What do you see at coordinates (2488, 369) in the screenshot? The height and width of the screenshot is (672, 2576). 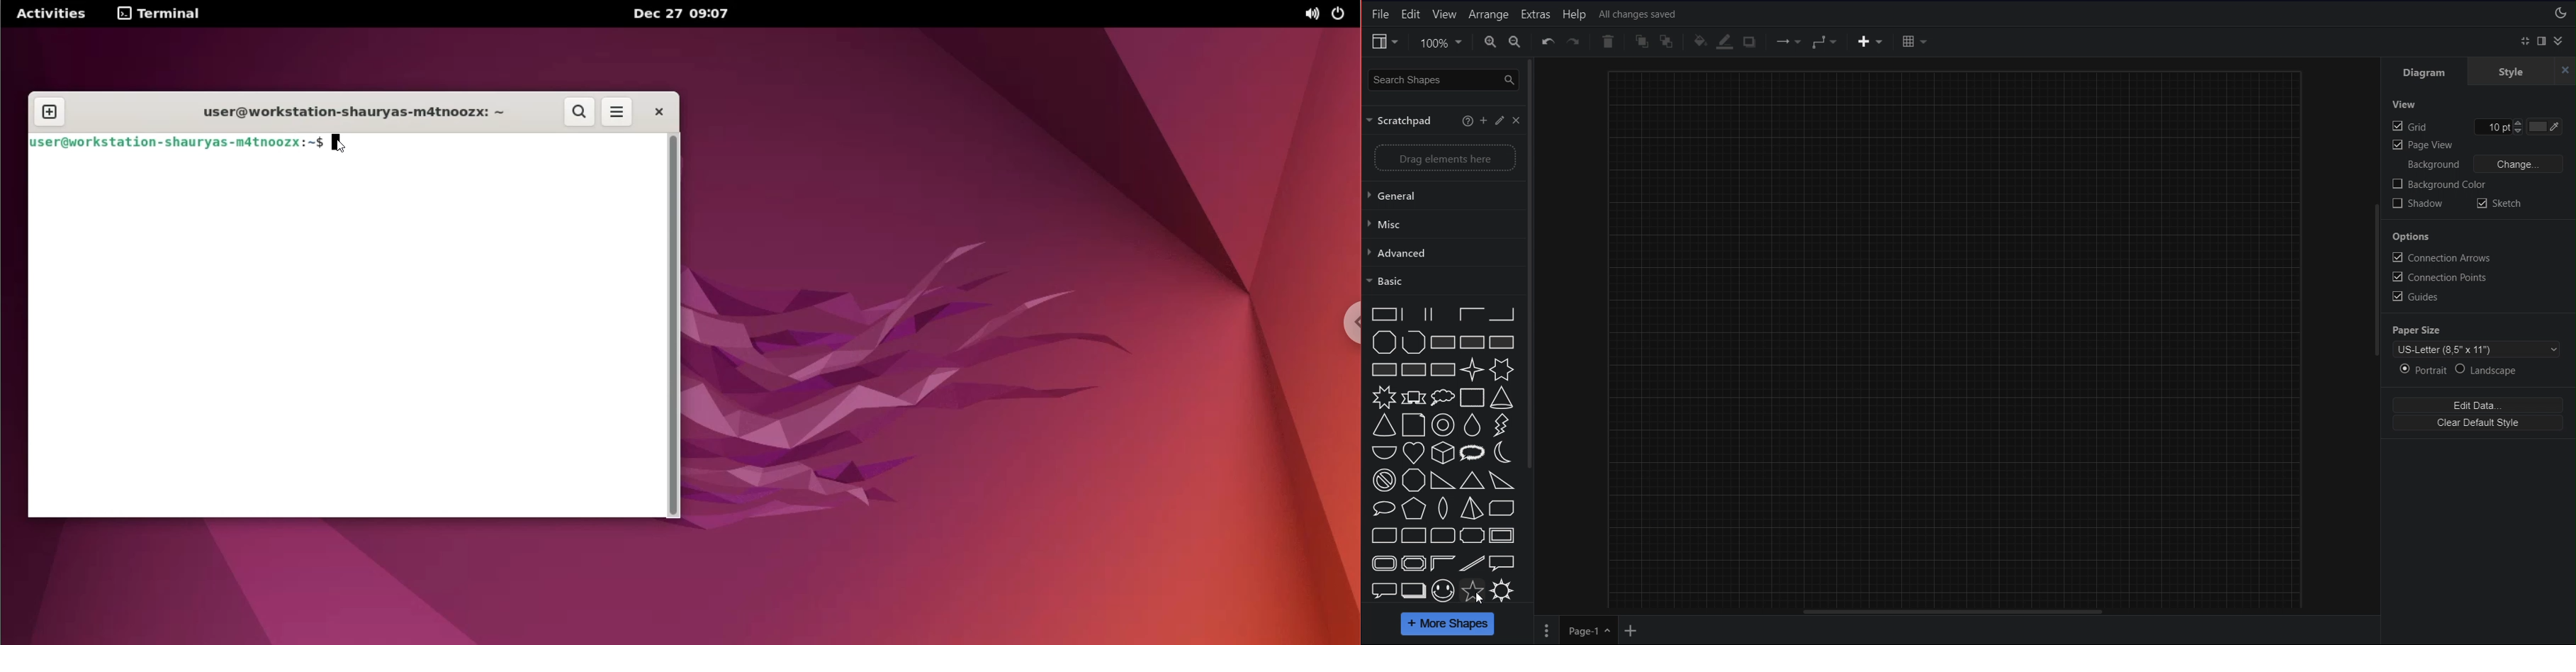 I see `Landscape` at bounding box center [2488, 369].